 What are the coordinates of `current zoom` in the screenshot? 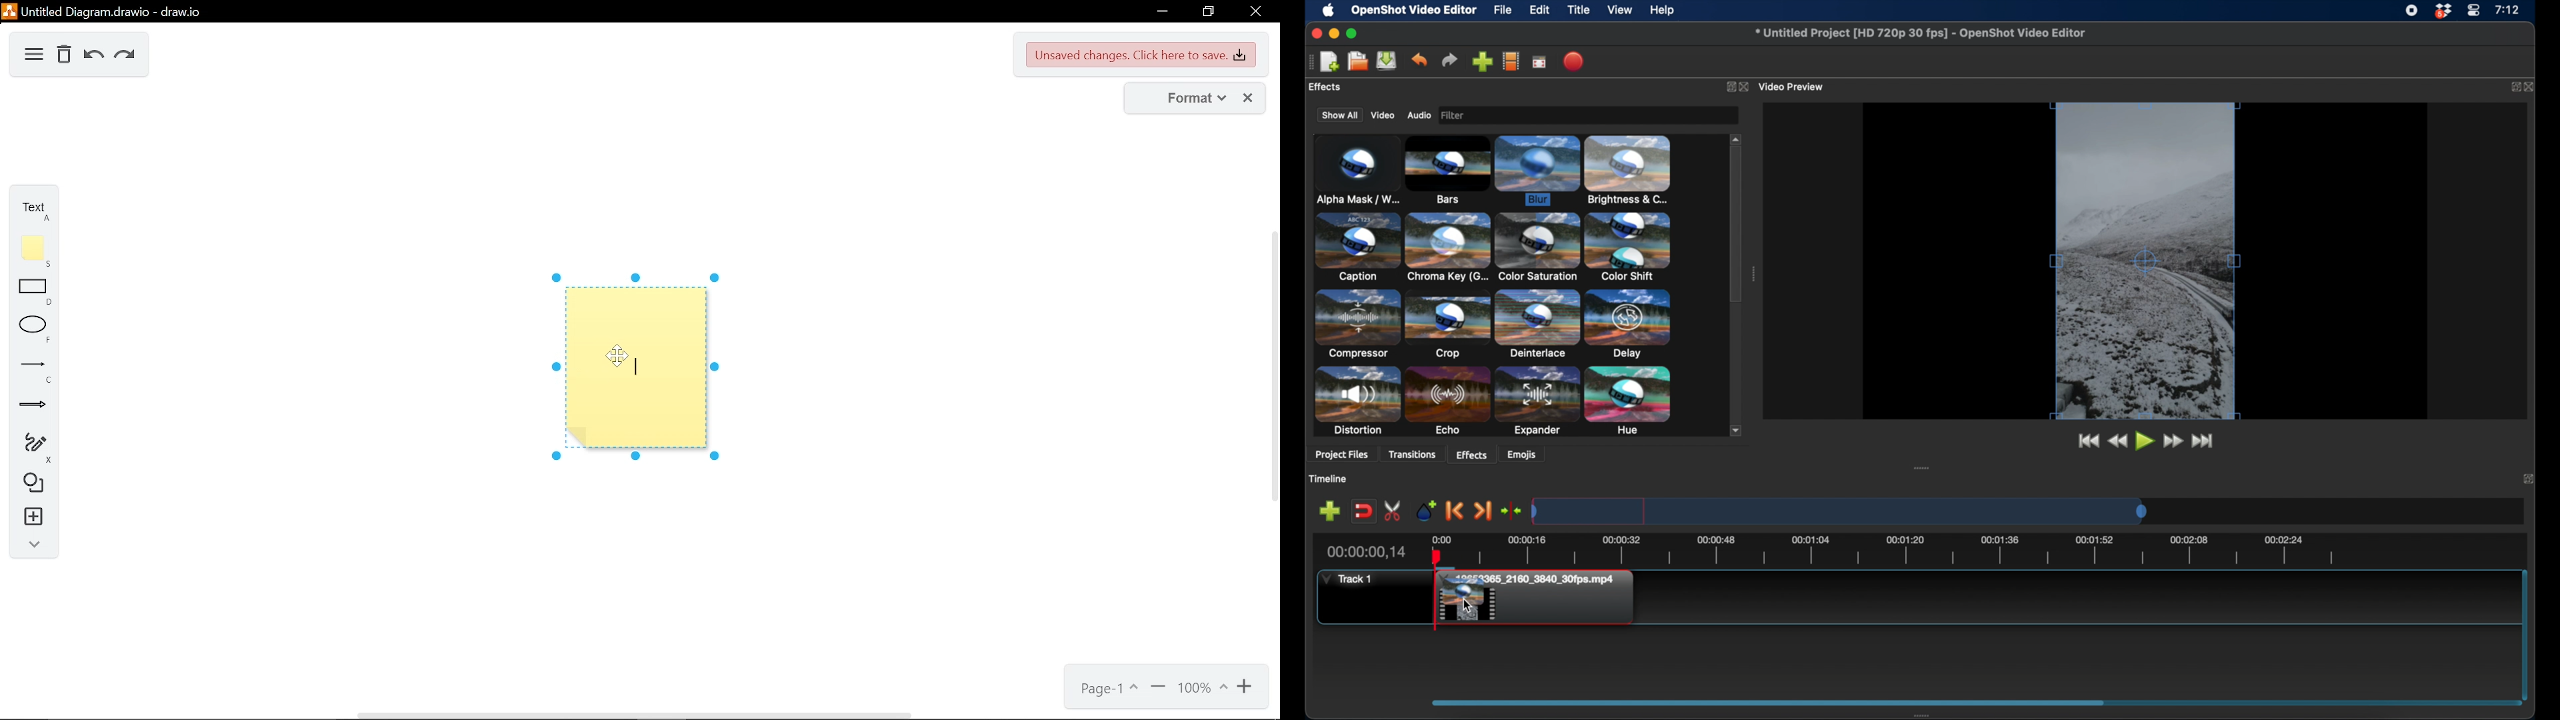 It's located at (1202, 690).